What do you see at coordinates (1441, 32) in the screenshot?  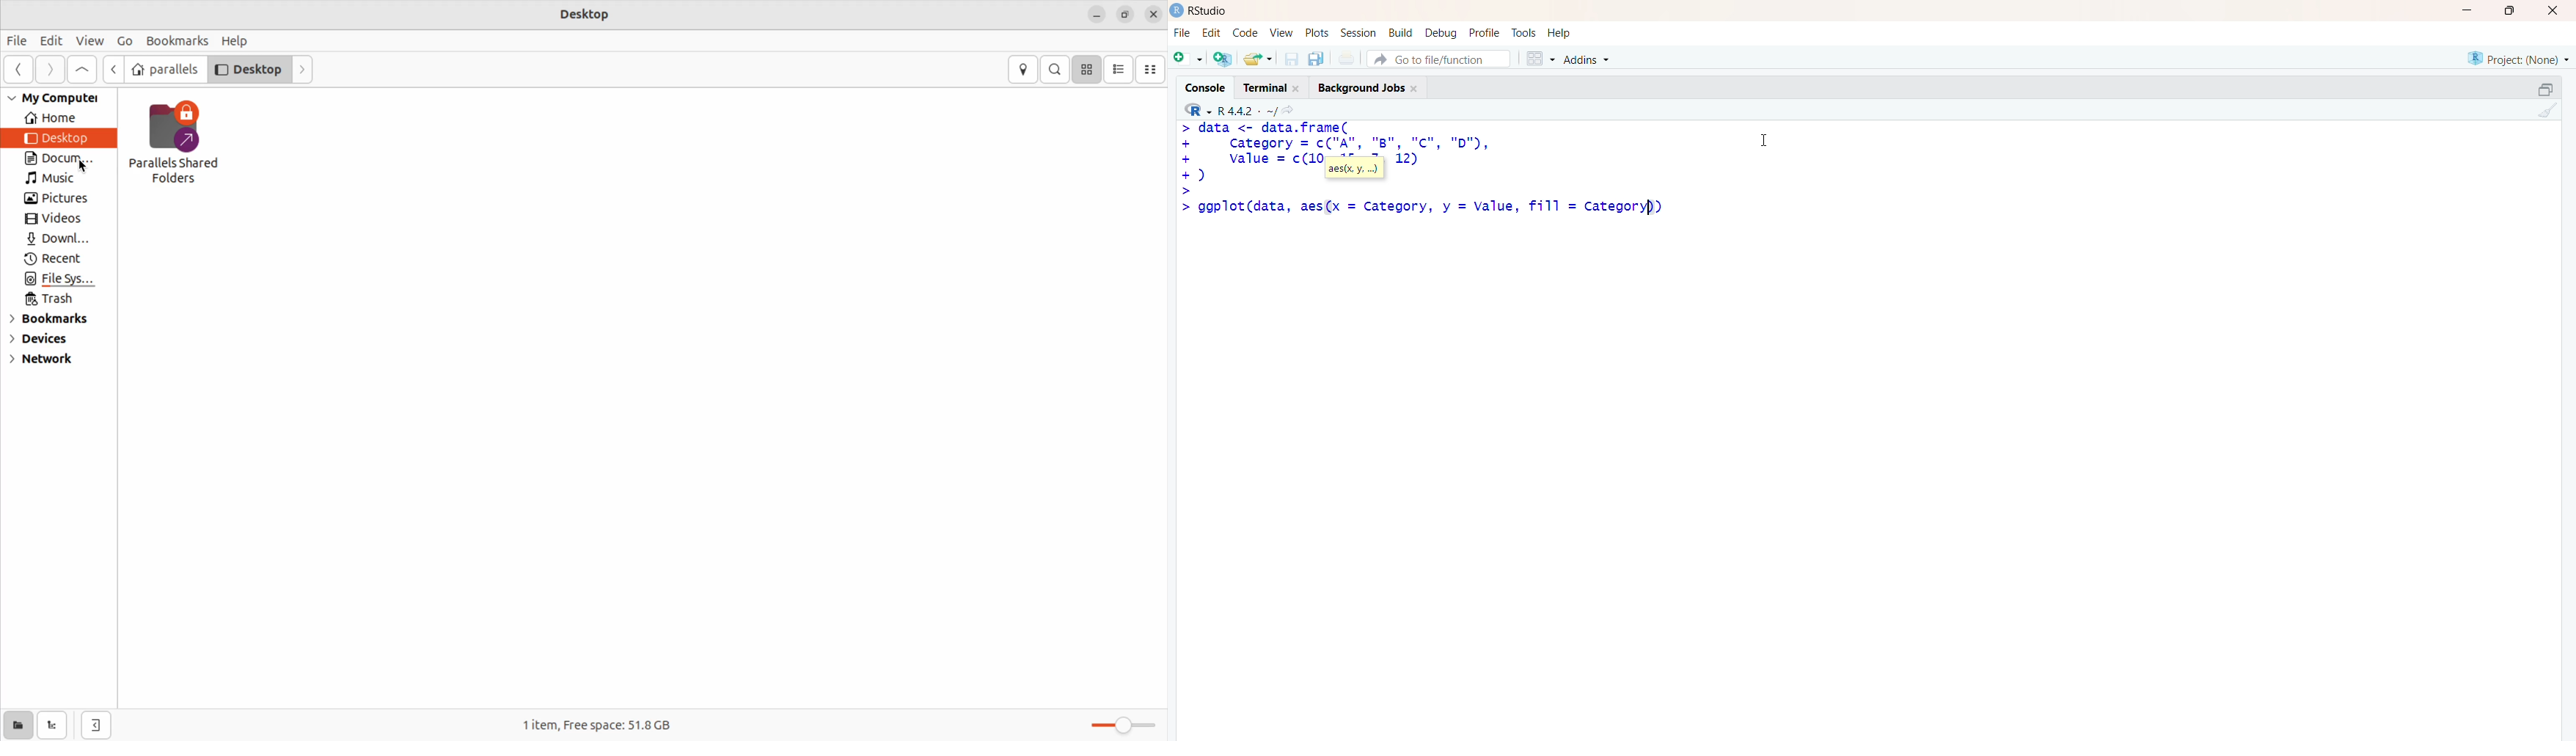 I see `debug` at bounding box center [1441, 32].